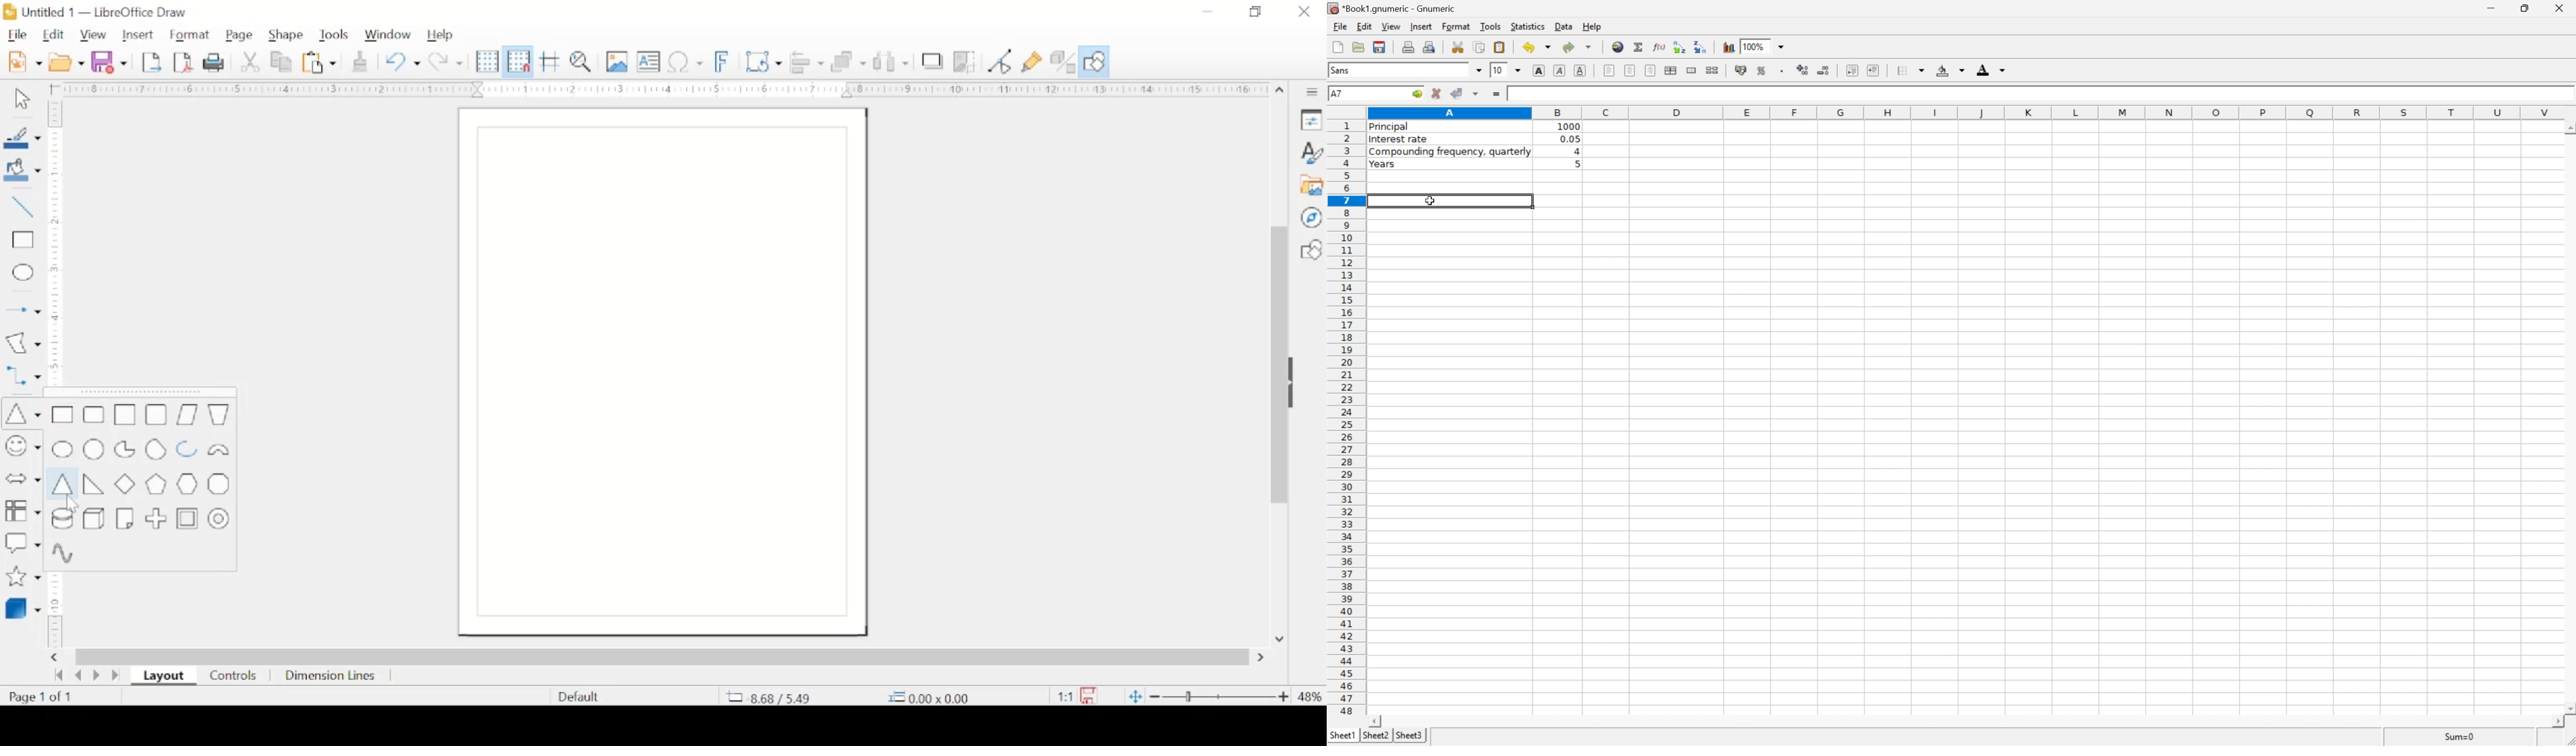  What do you see at coordinates (447, 61) in the screenshot?
I see `redo` at bounding box center [447, 61].